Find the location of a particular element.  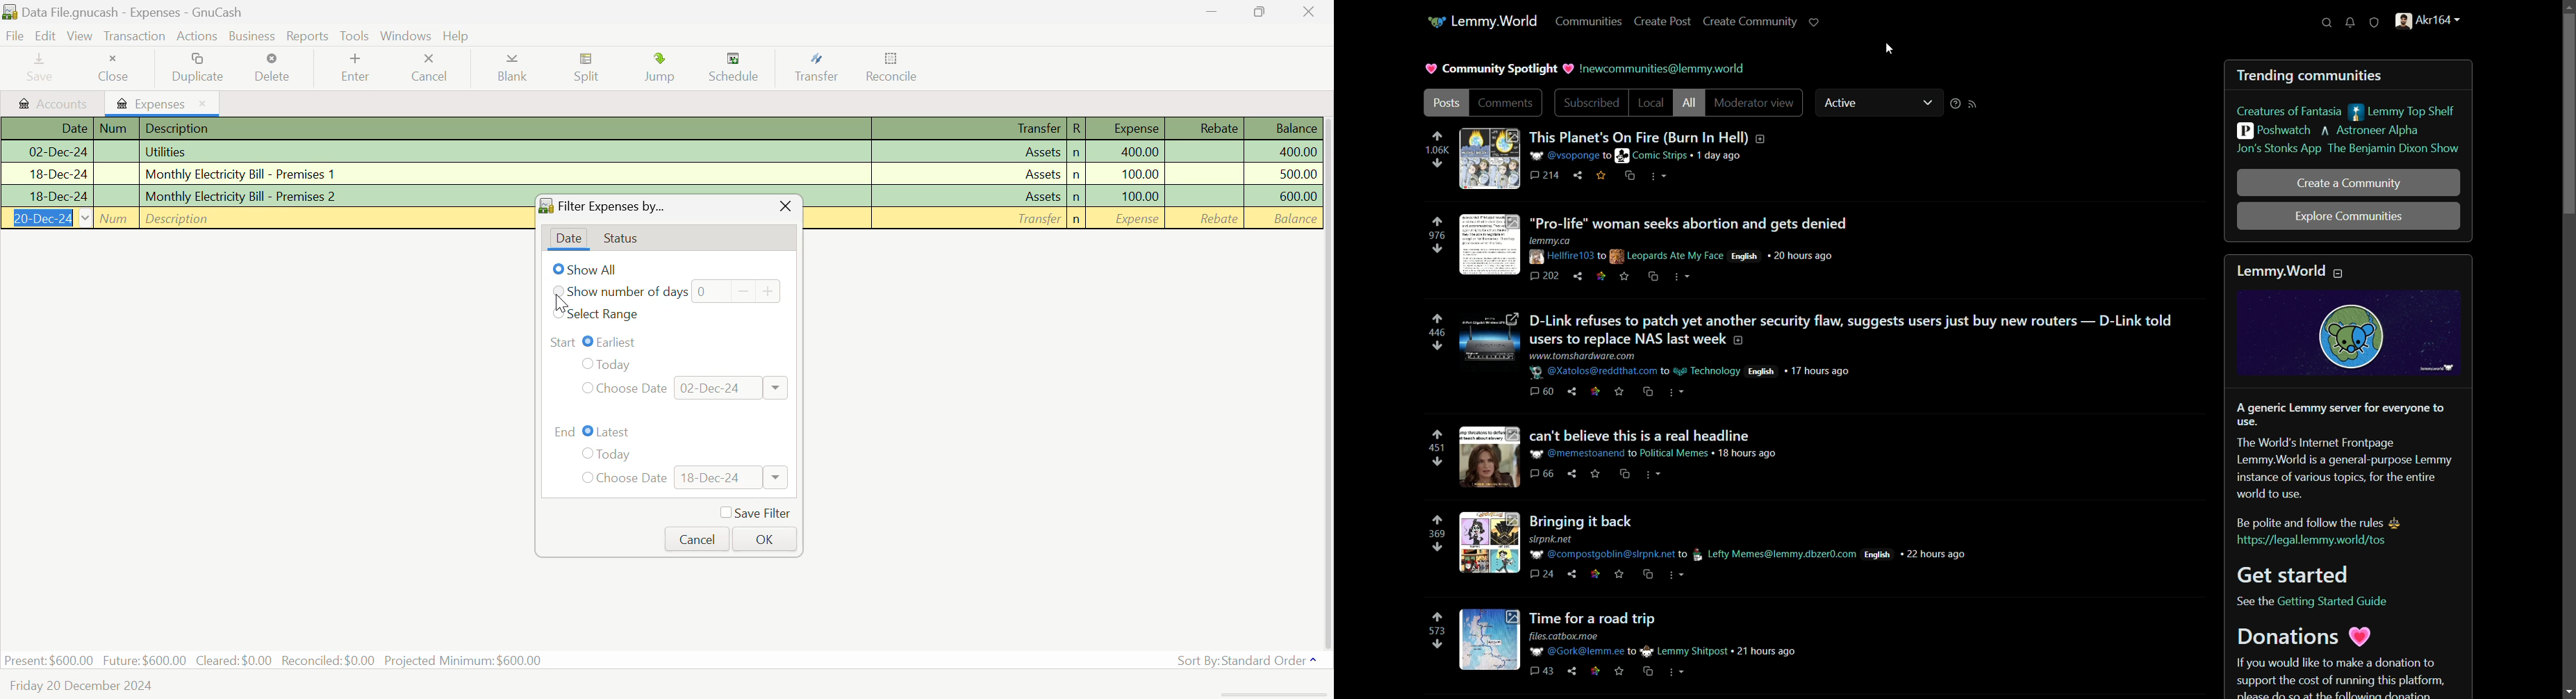

Rebate is located at coordinates (1205, 196).